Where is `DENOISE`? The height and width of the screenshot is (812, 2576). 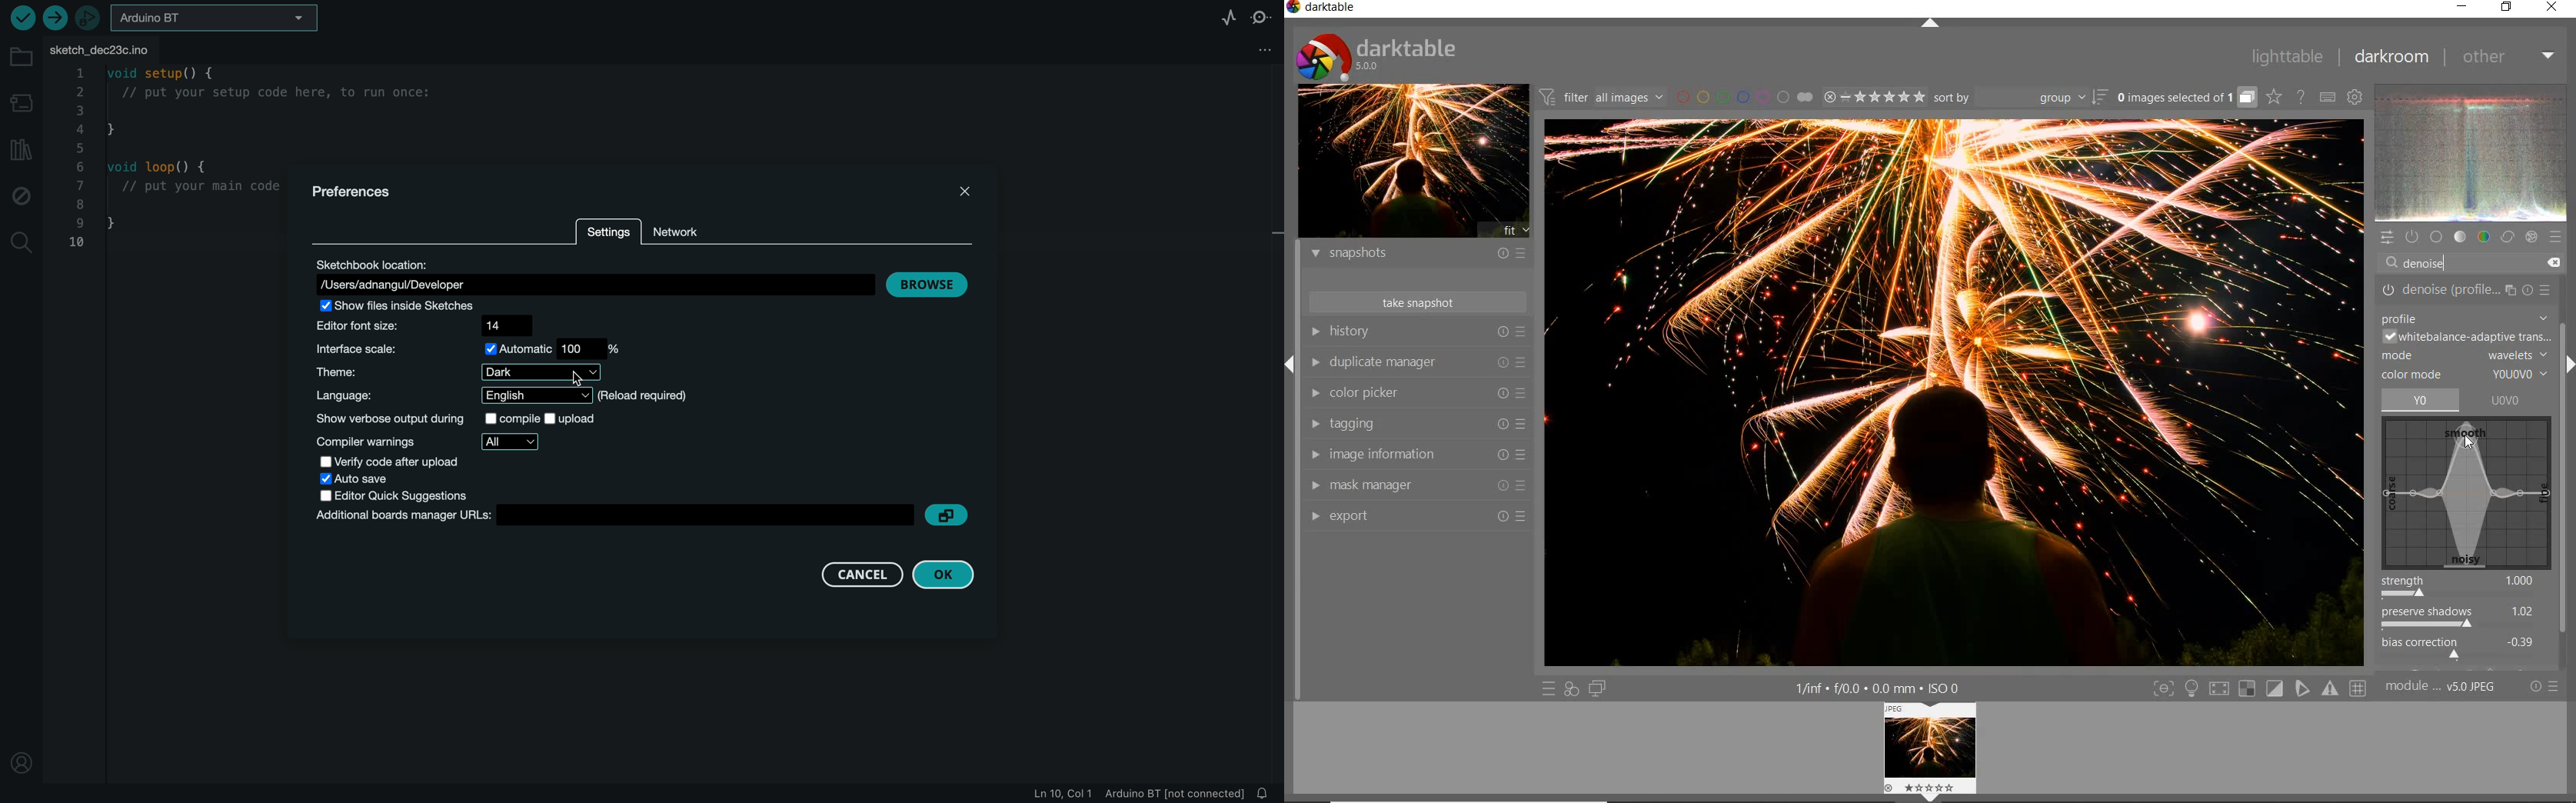 DENOISE is located at coordinates (2431, 265).